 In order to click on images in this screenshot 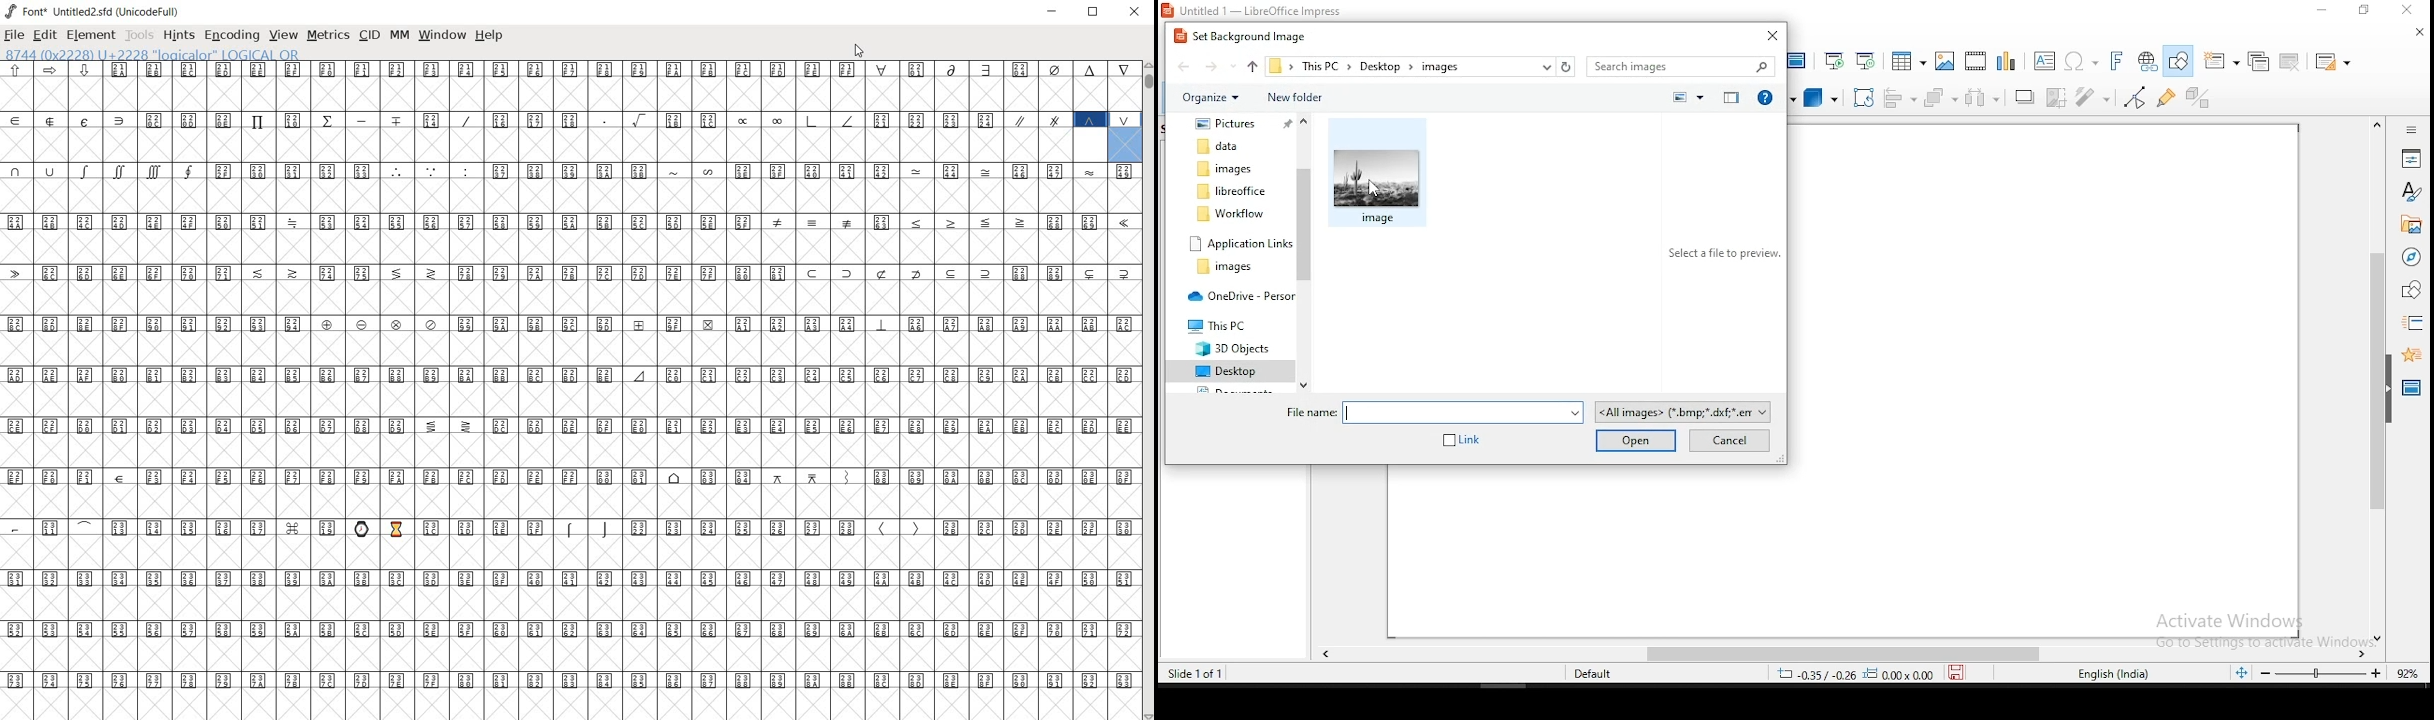, I will do `click(1945, 59)`.